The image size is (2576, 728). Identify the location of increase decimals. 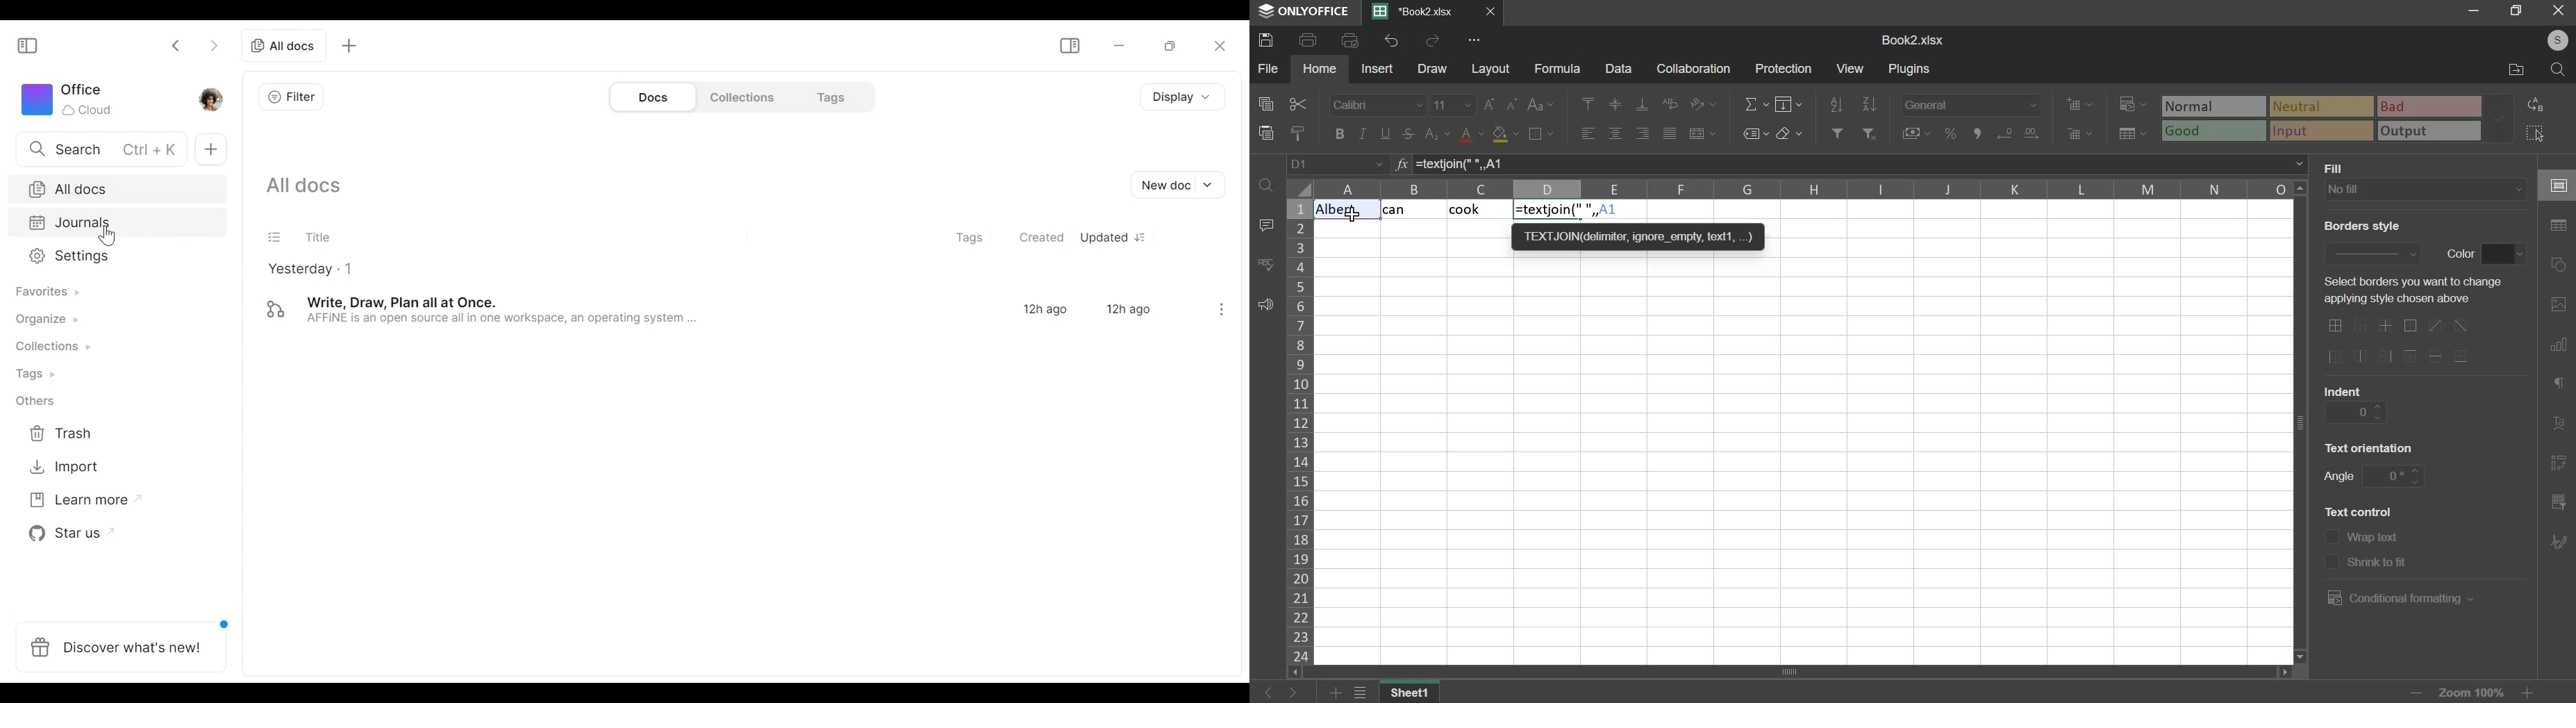
(2005, 131).